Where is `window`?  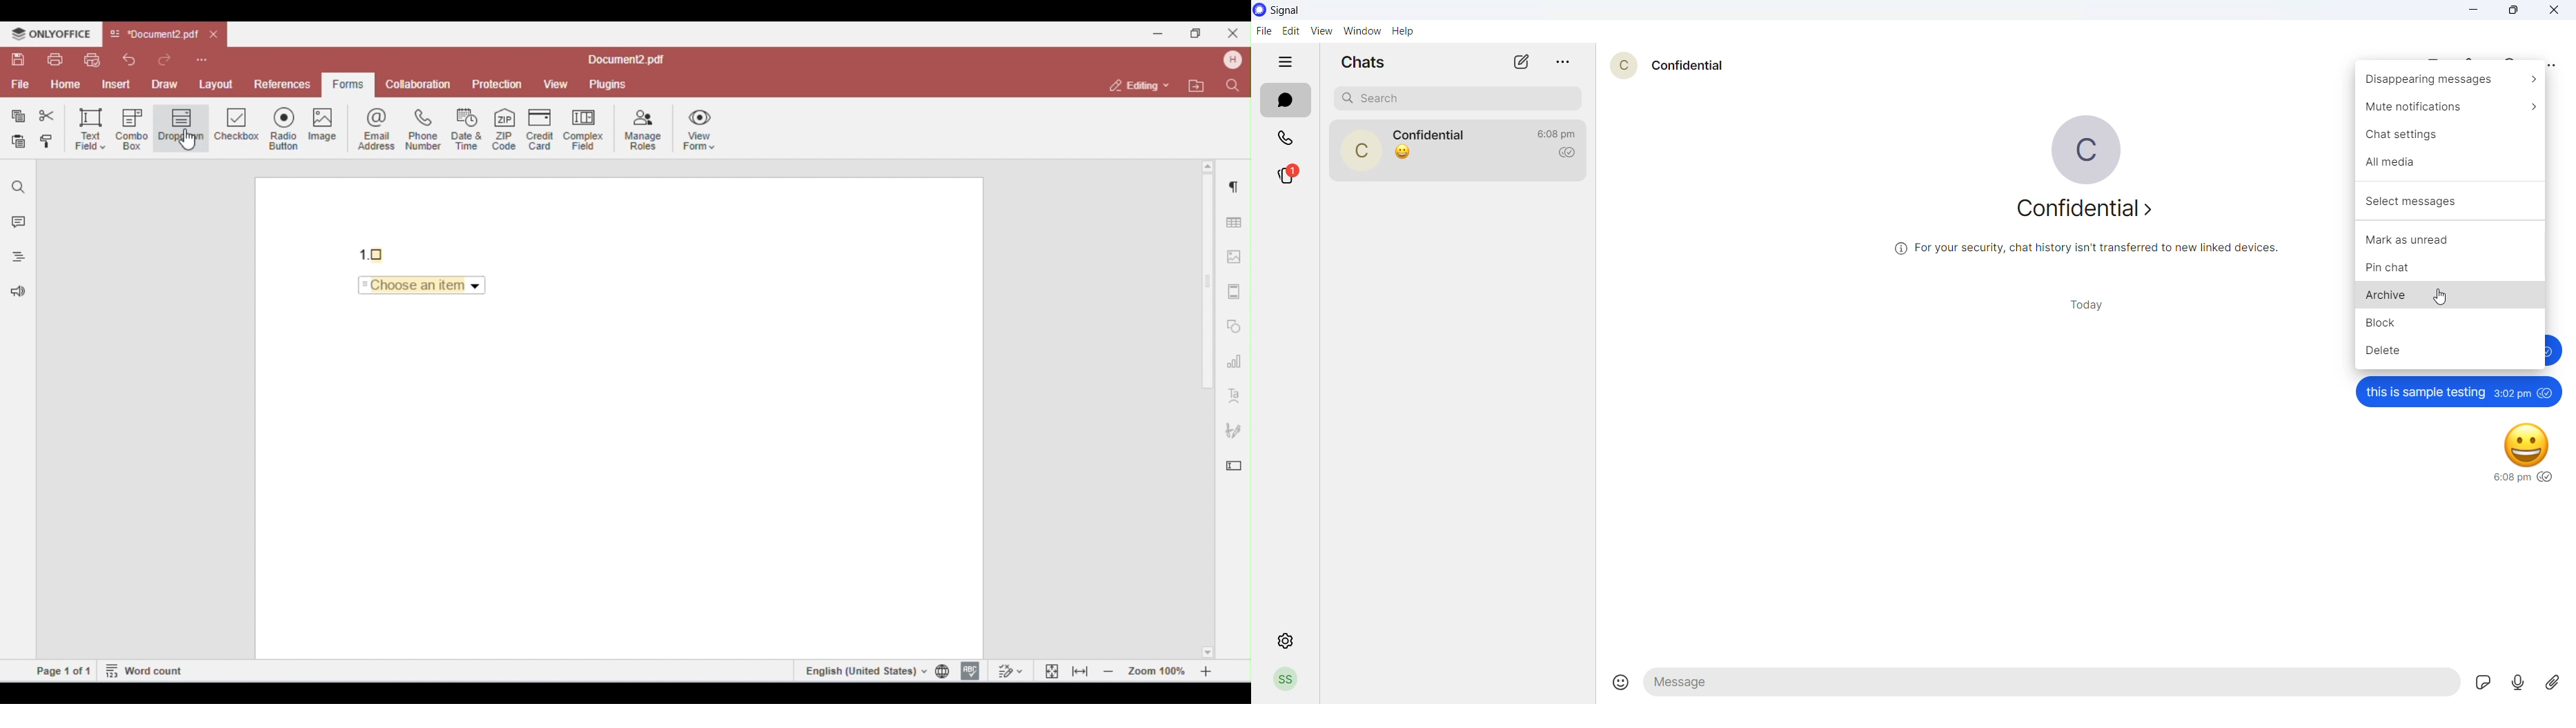
window is located at coordinates (1361, 30).